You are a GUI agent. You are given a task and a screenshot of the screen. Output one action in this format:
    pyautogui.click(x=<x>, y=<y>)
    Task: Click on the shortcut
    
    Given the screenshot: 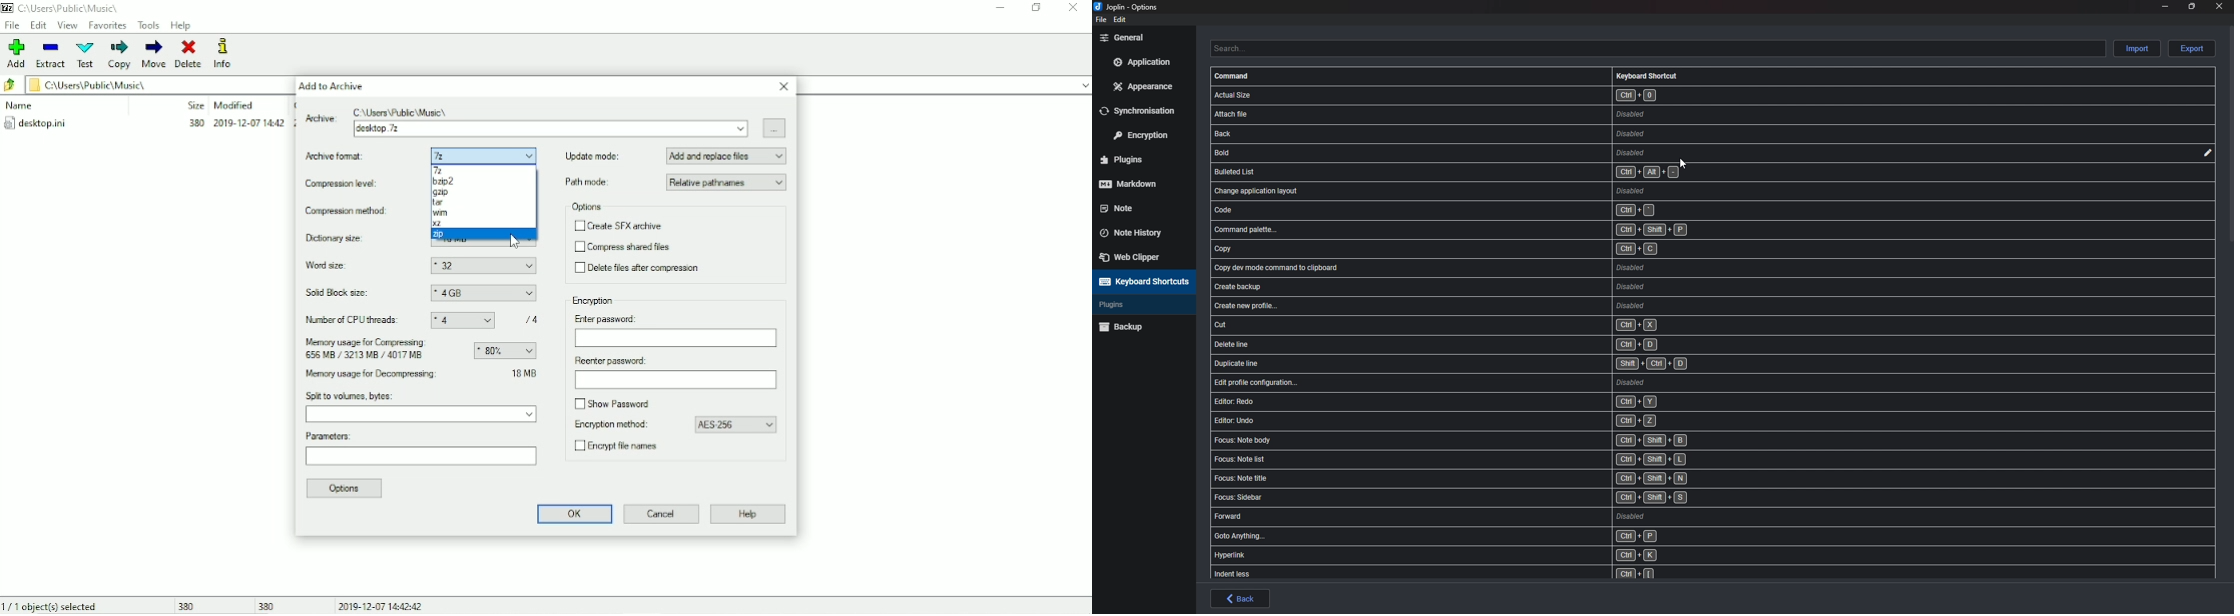 What is the action you would take?
    pyautogui.click(x=1485, y=114)
    